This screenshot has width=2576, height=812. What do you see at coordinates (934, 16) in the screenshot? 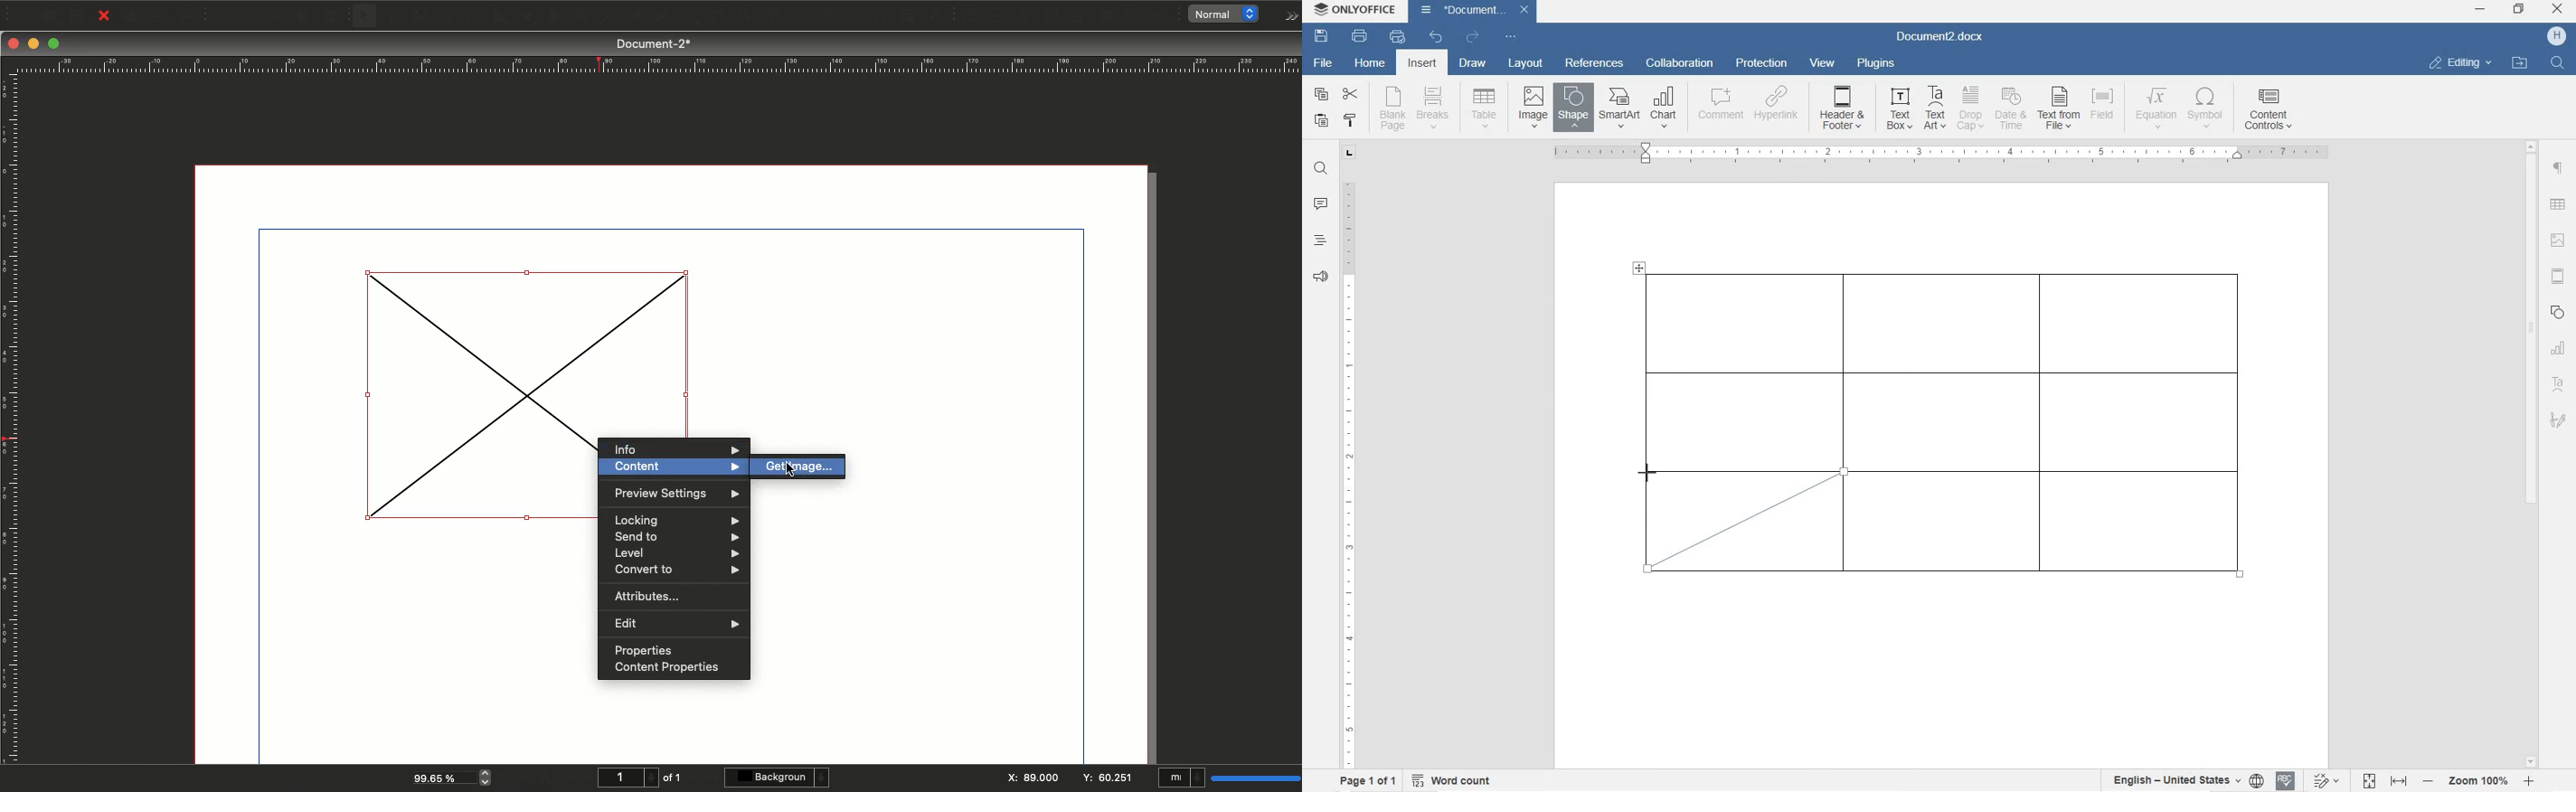
I see `Eye dropper` at bounding box center [934, 16].